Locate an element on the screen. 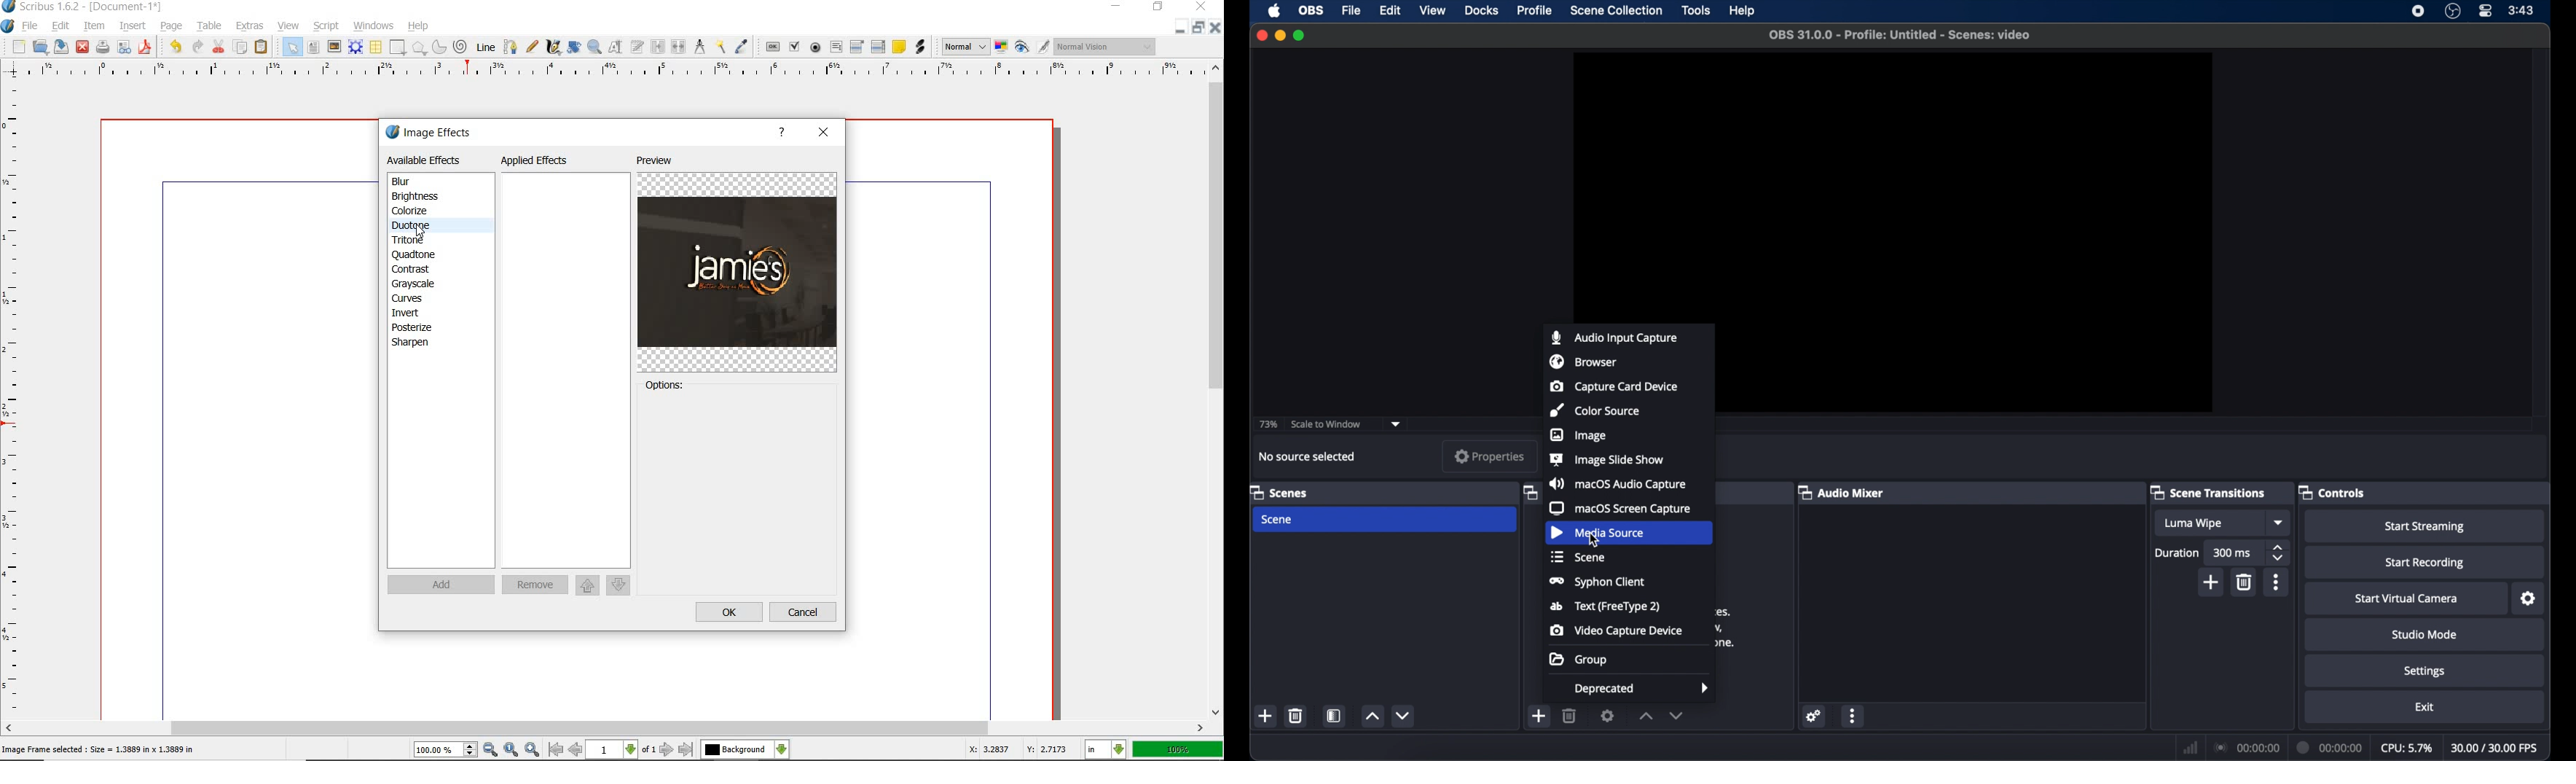 This screenshot has width=2576, height=784. preview mode is located at coordinates (1032, 47).